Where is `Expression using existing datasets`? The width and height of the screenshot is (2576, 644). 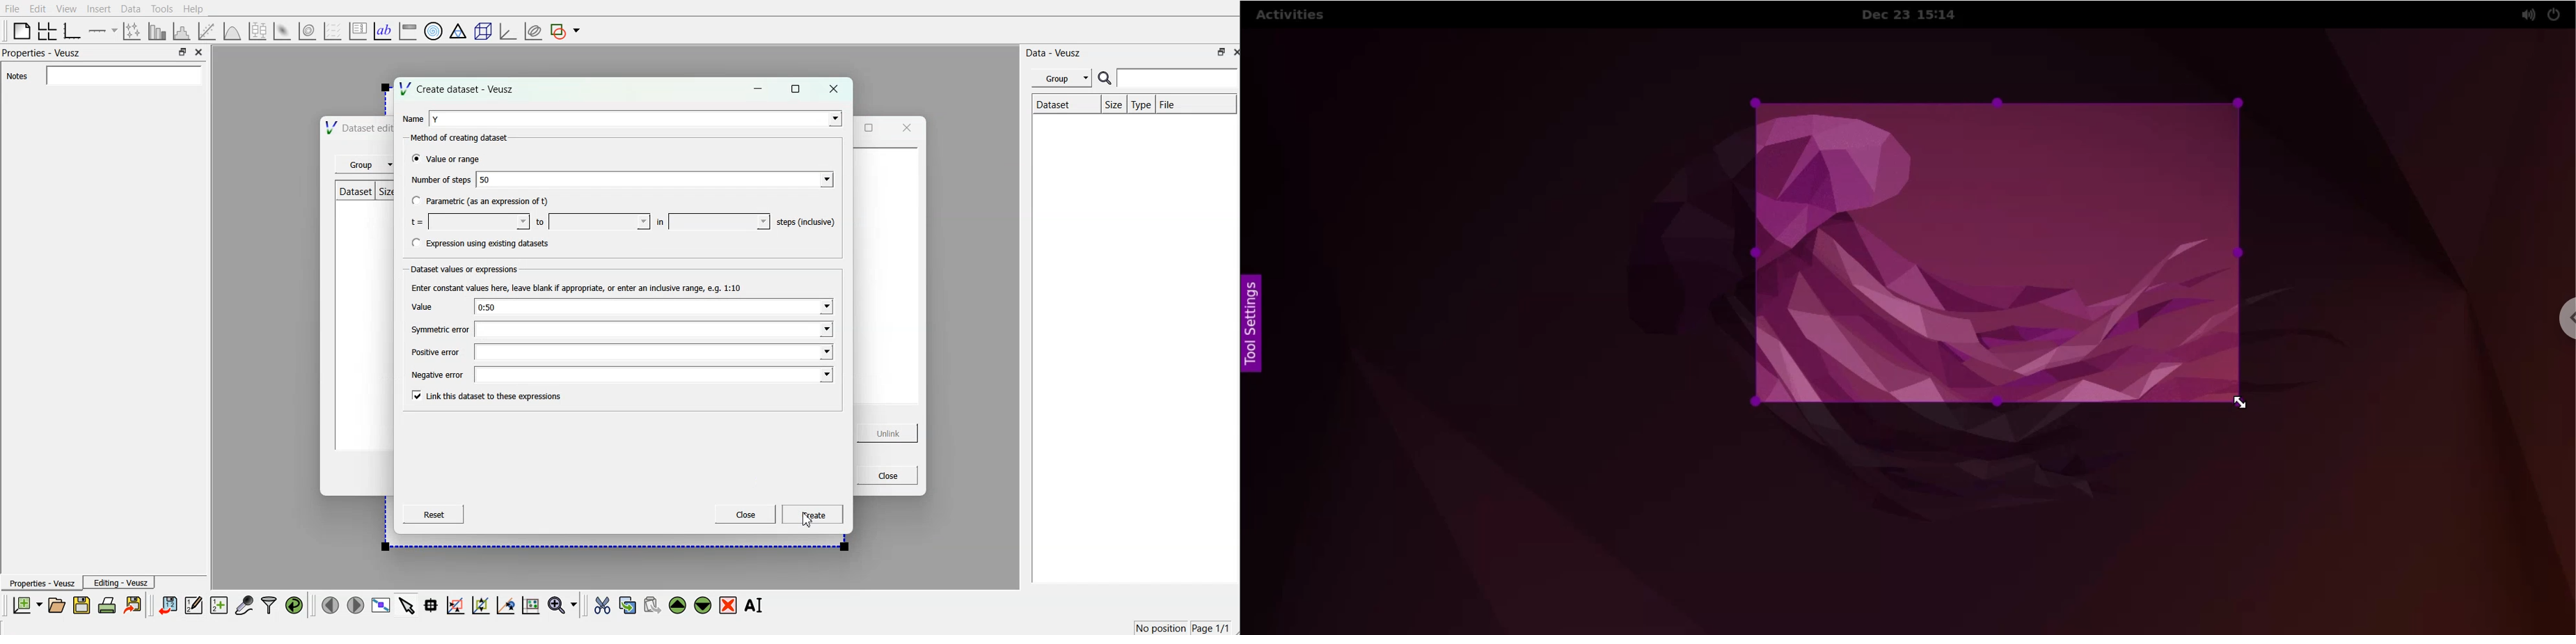 Expression using existing datasets is located at coordinates (496, 243).